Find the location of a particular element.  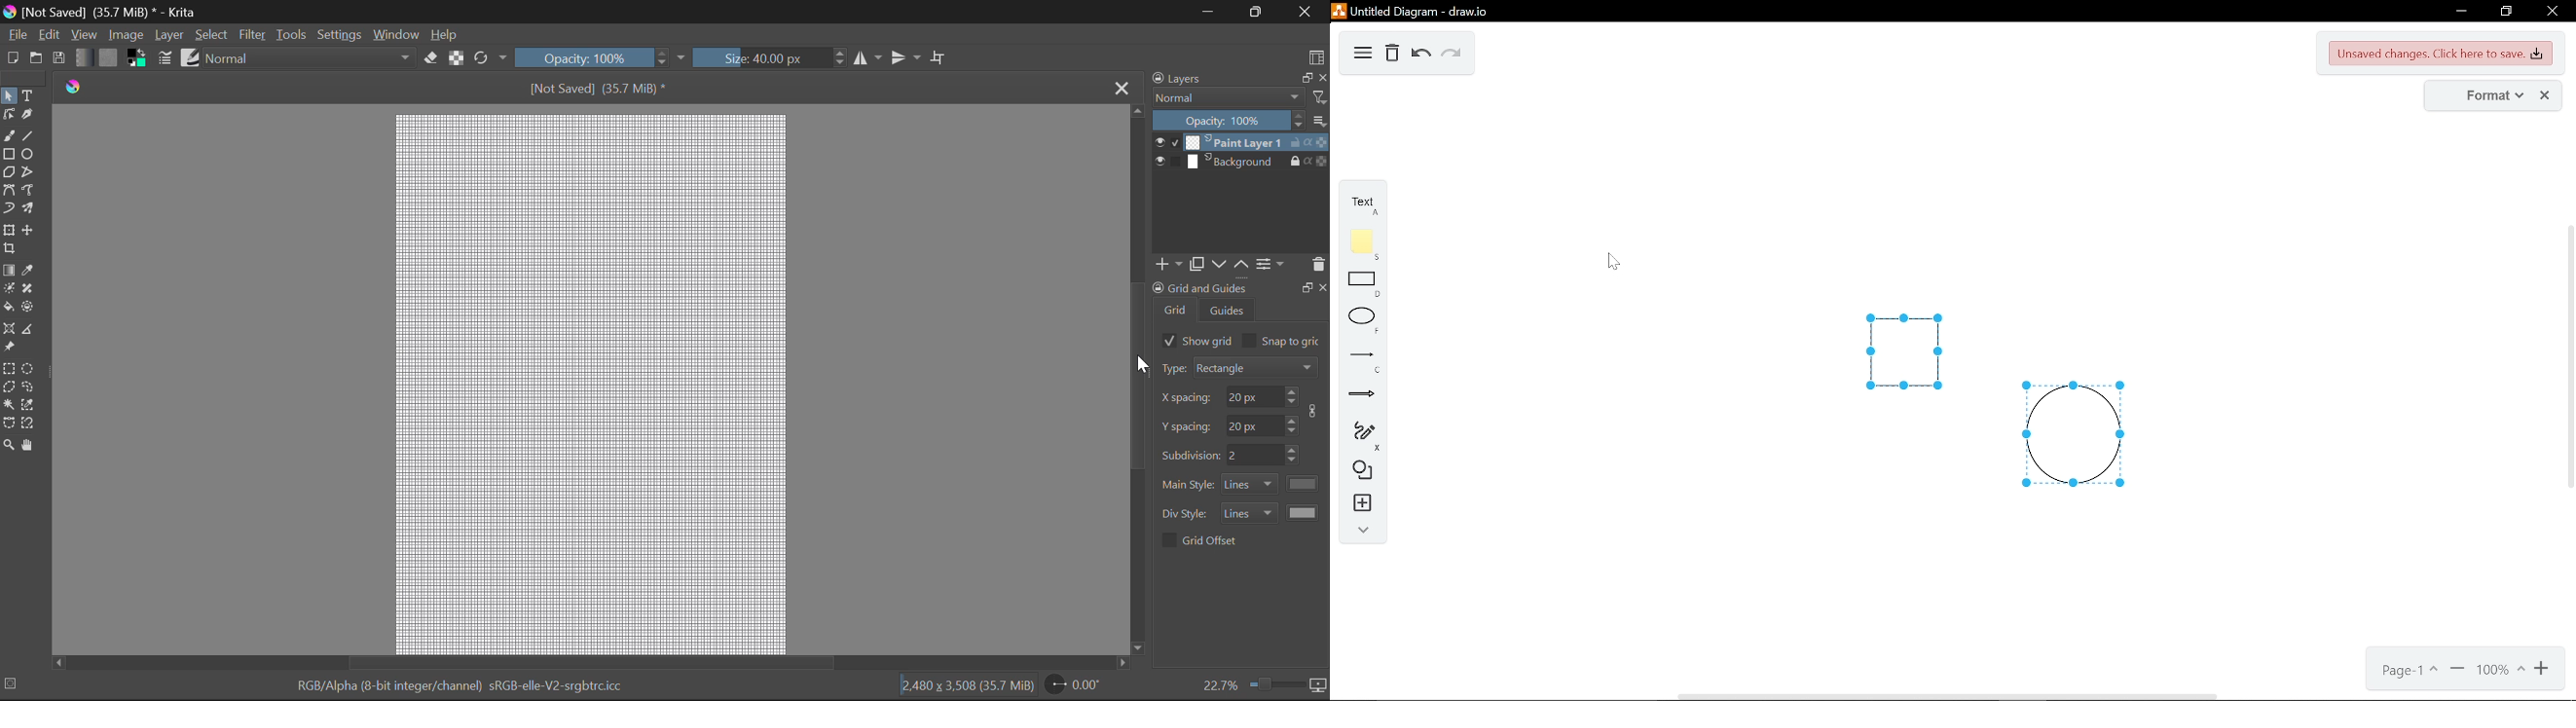

redo is located at coordinates (1450, 56).